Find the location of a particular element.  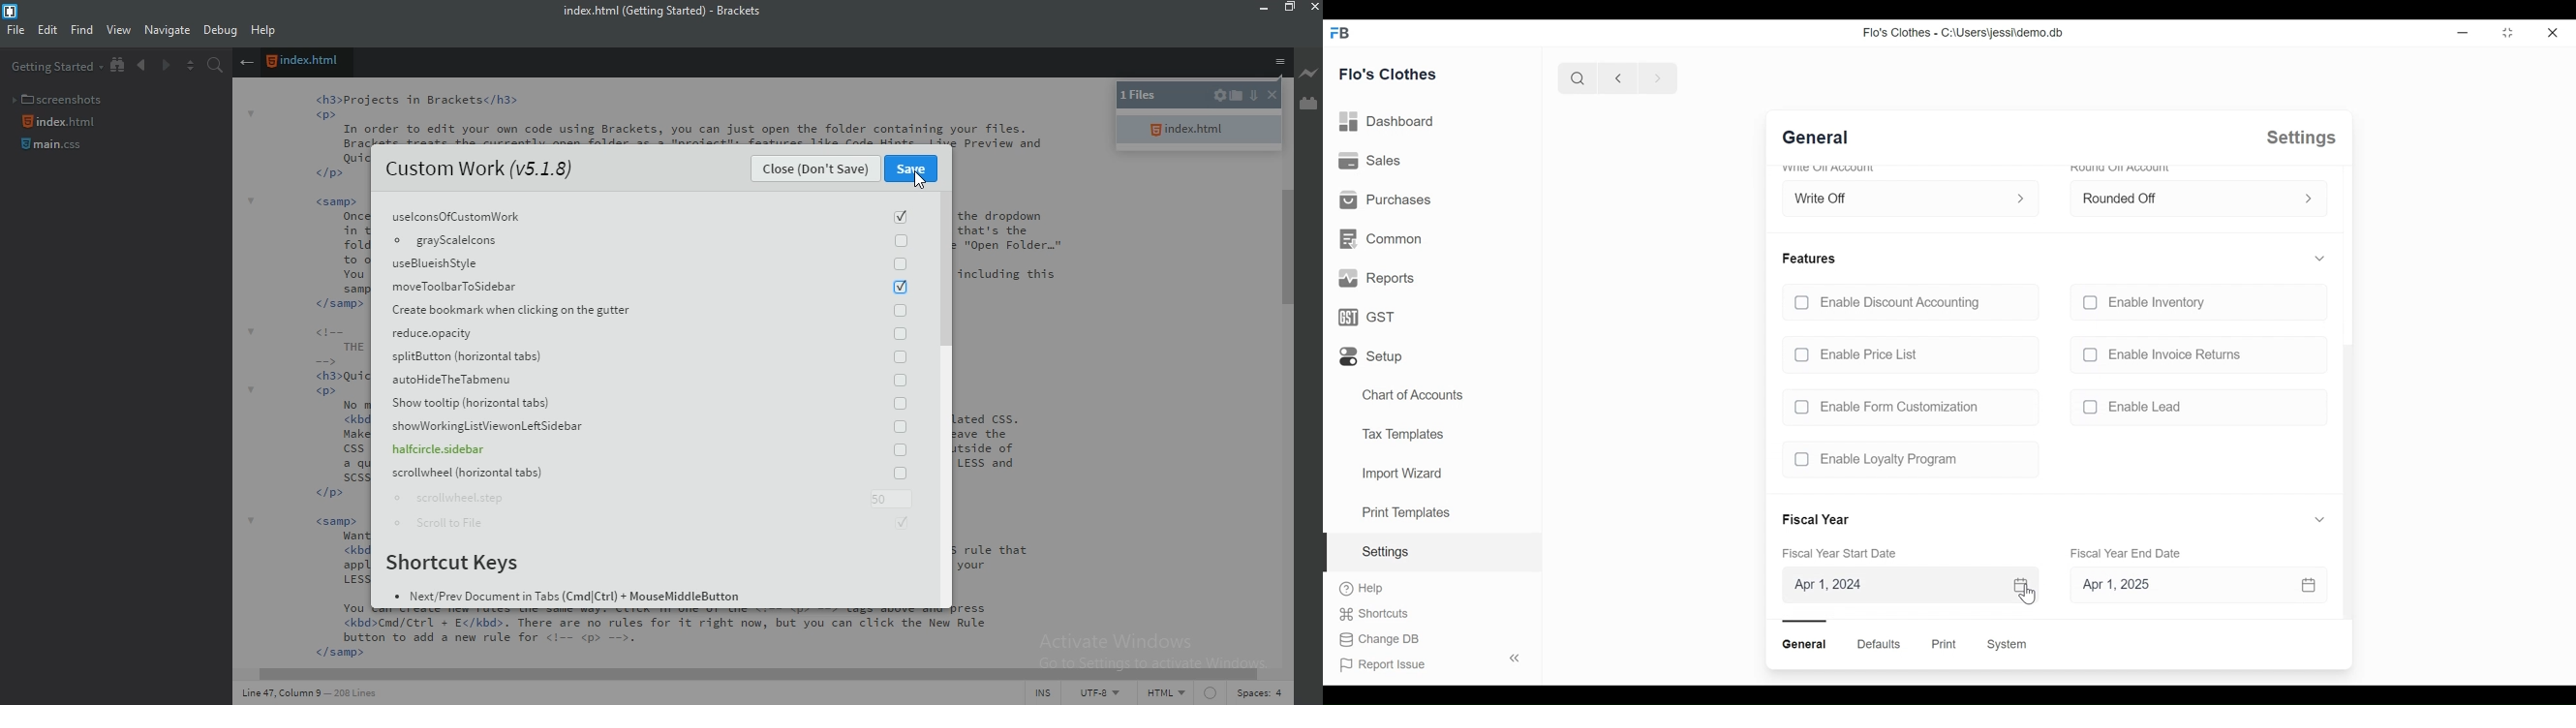

Vertical scroll bar is located at coordinates (2346, 480).